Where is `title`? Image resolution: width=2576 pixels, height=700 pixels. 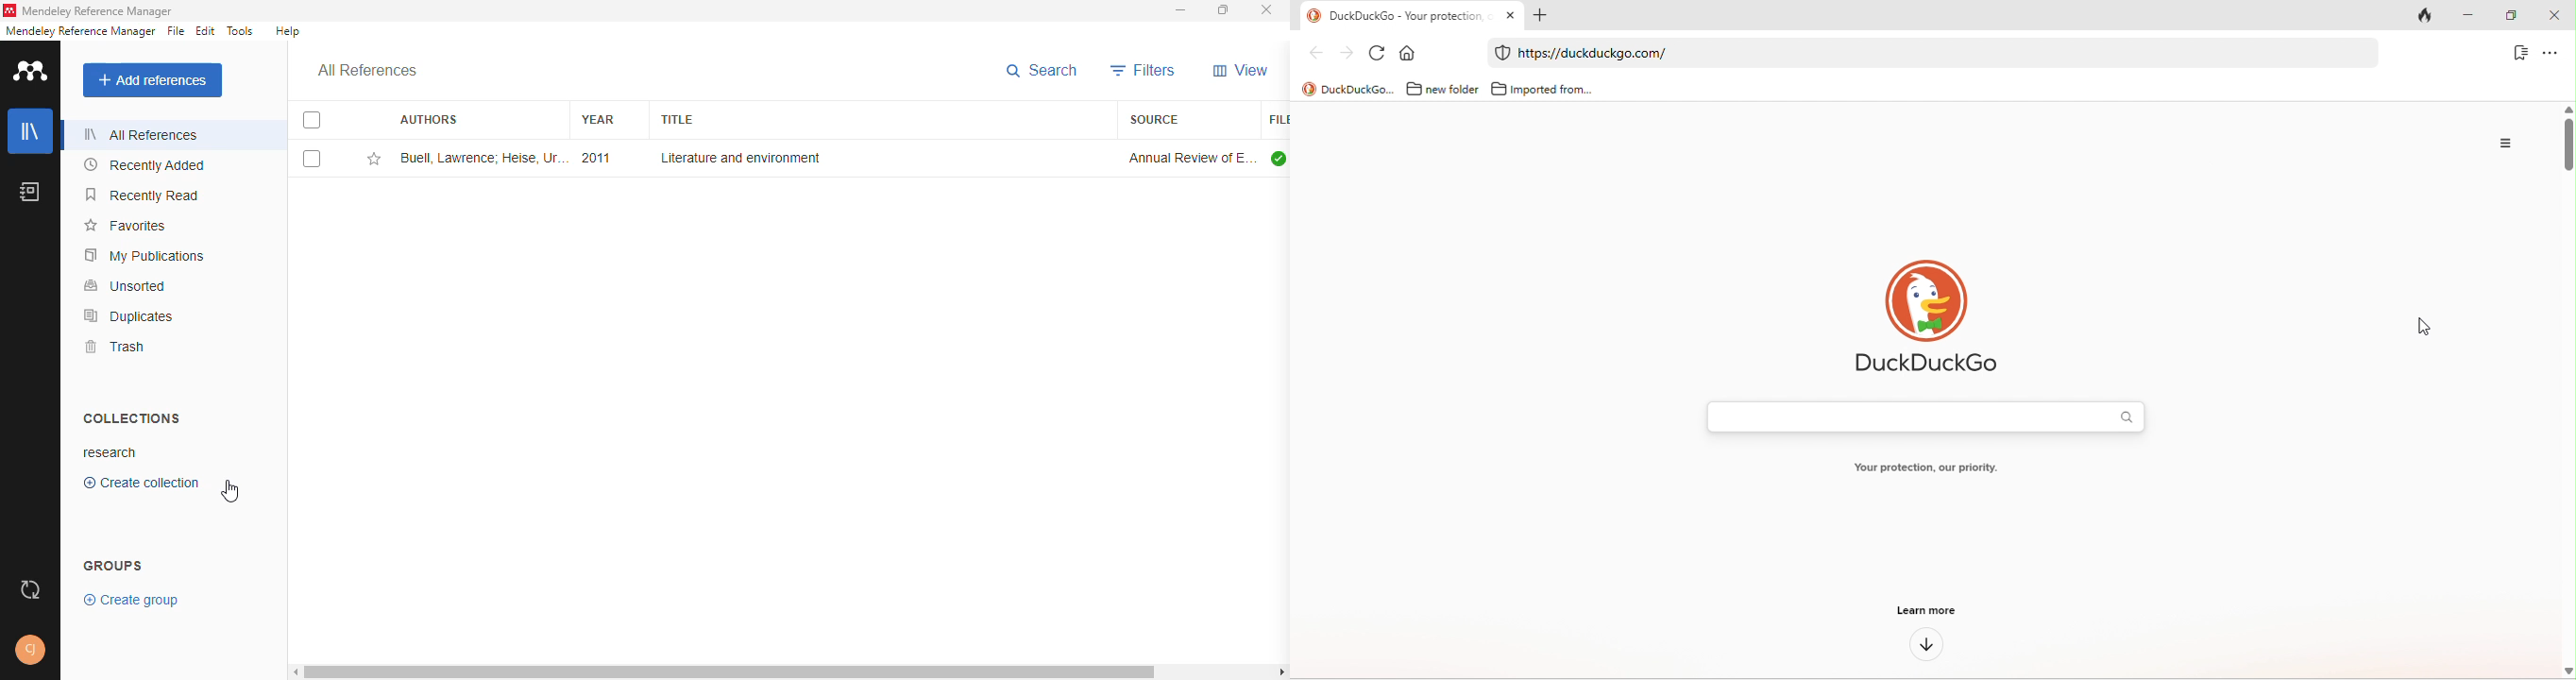 title is located at coordinates (1345, 89).